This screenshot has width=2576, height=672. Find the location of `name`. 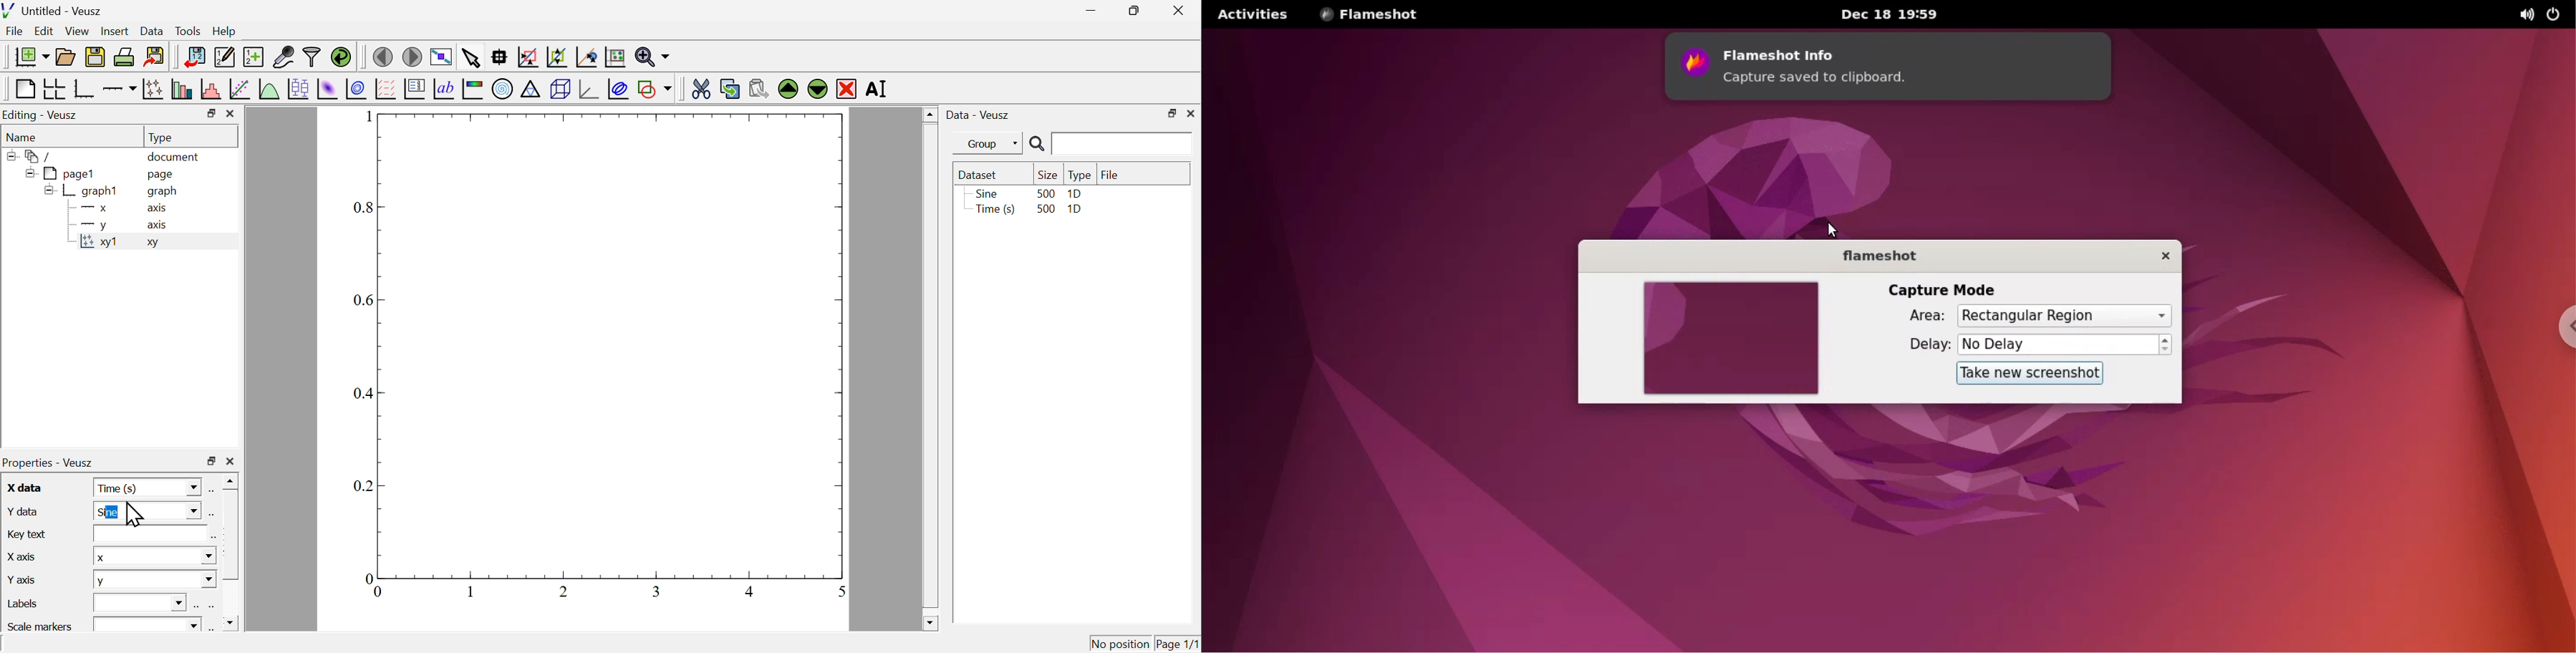

name is located at coordinates (24, 136).